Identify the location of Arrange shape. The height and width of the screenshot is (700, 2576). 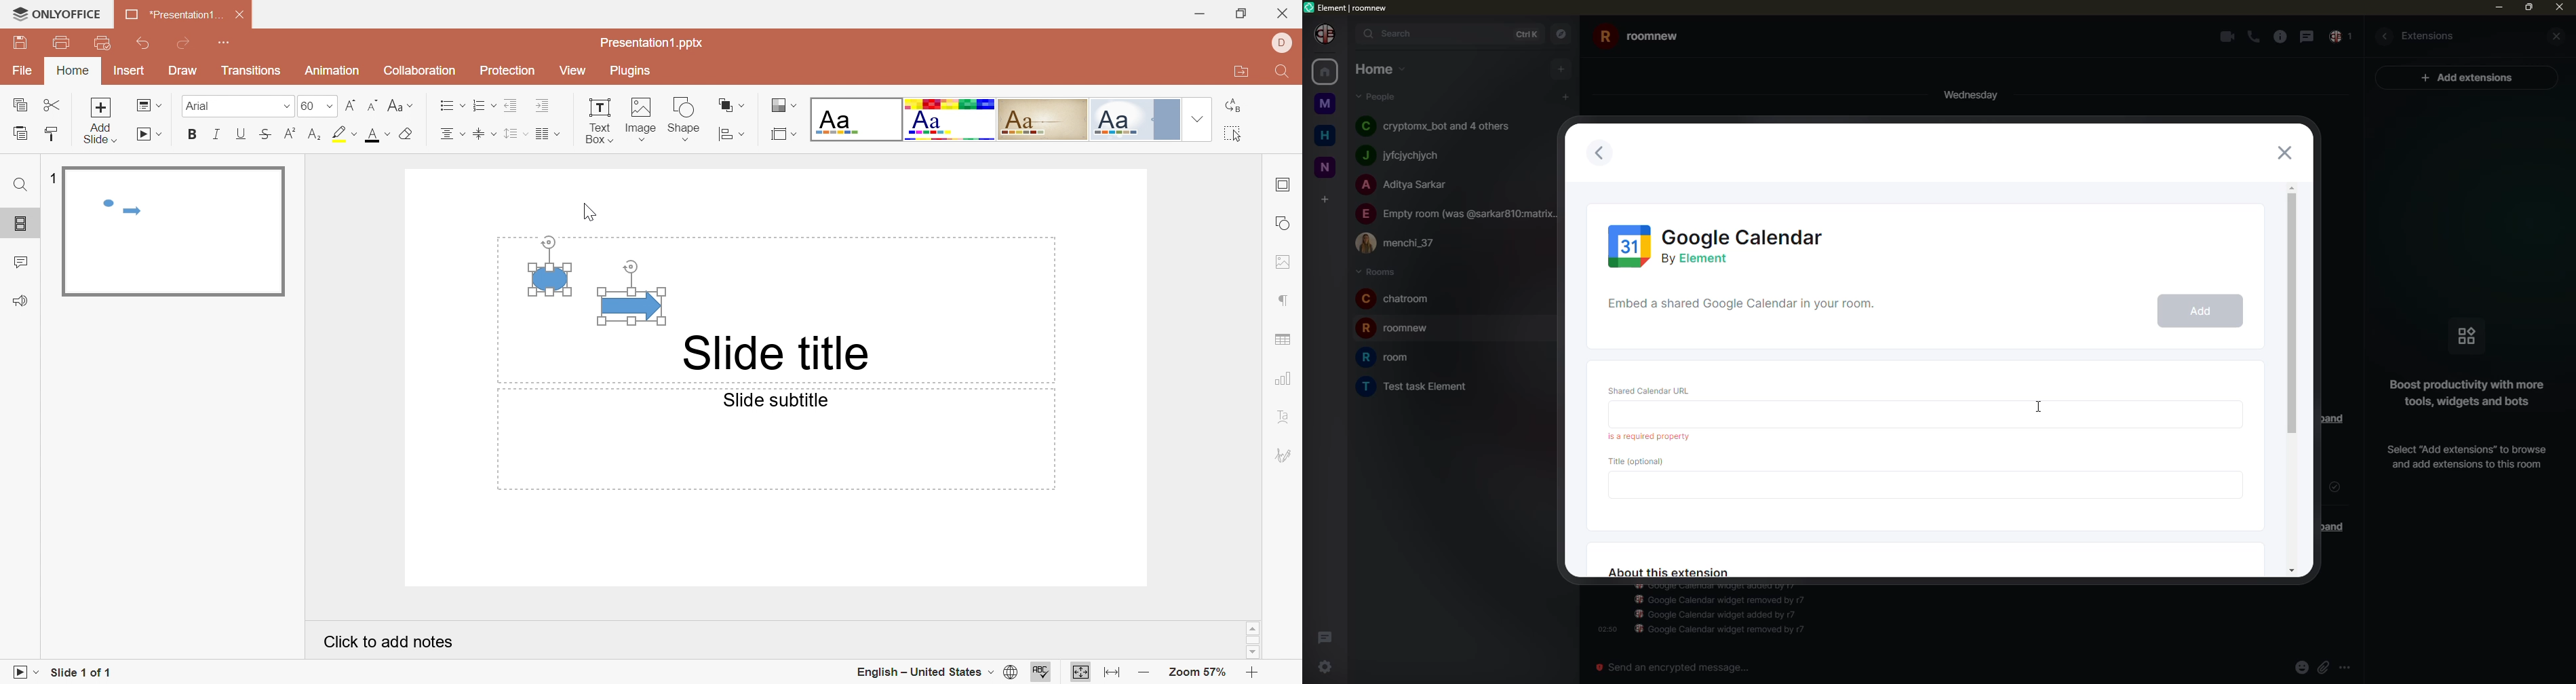
(729, 104).